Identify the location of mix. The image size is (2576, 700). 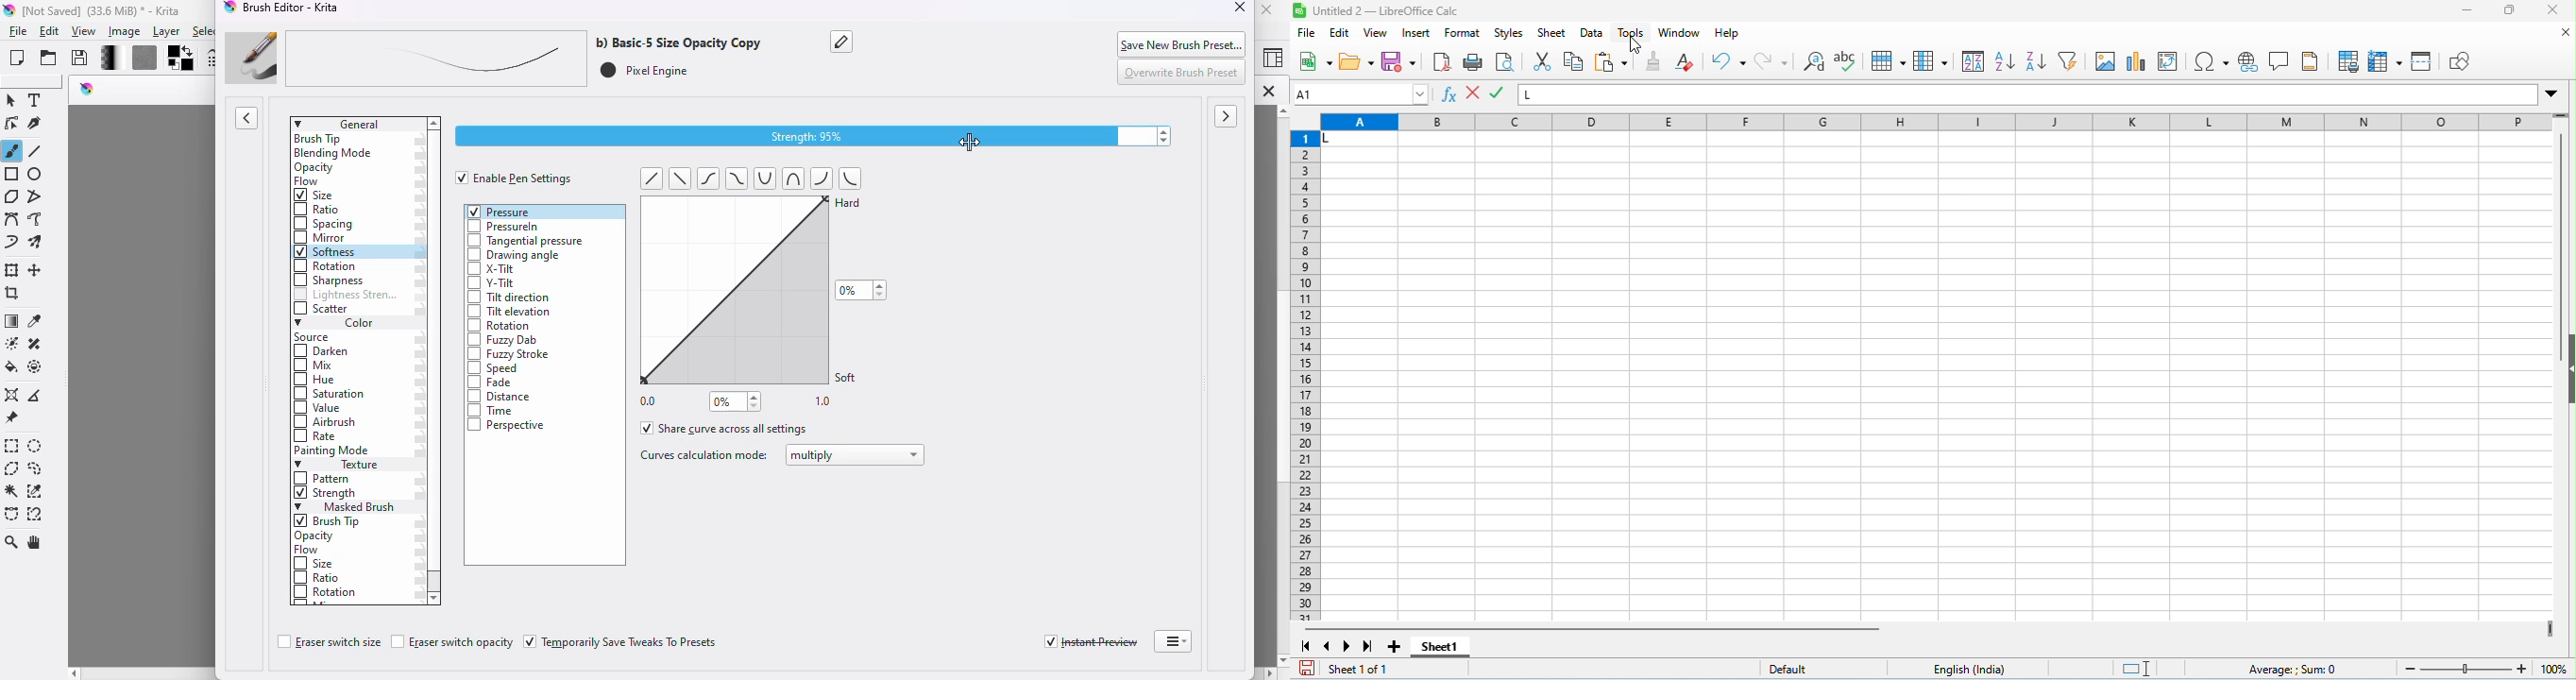
(316, 366).